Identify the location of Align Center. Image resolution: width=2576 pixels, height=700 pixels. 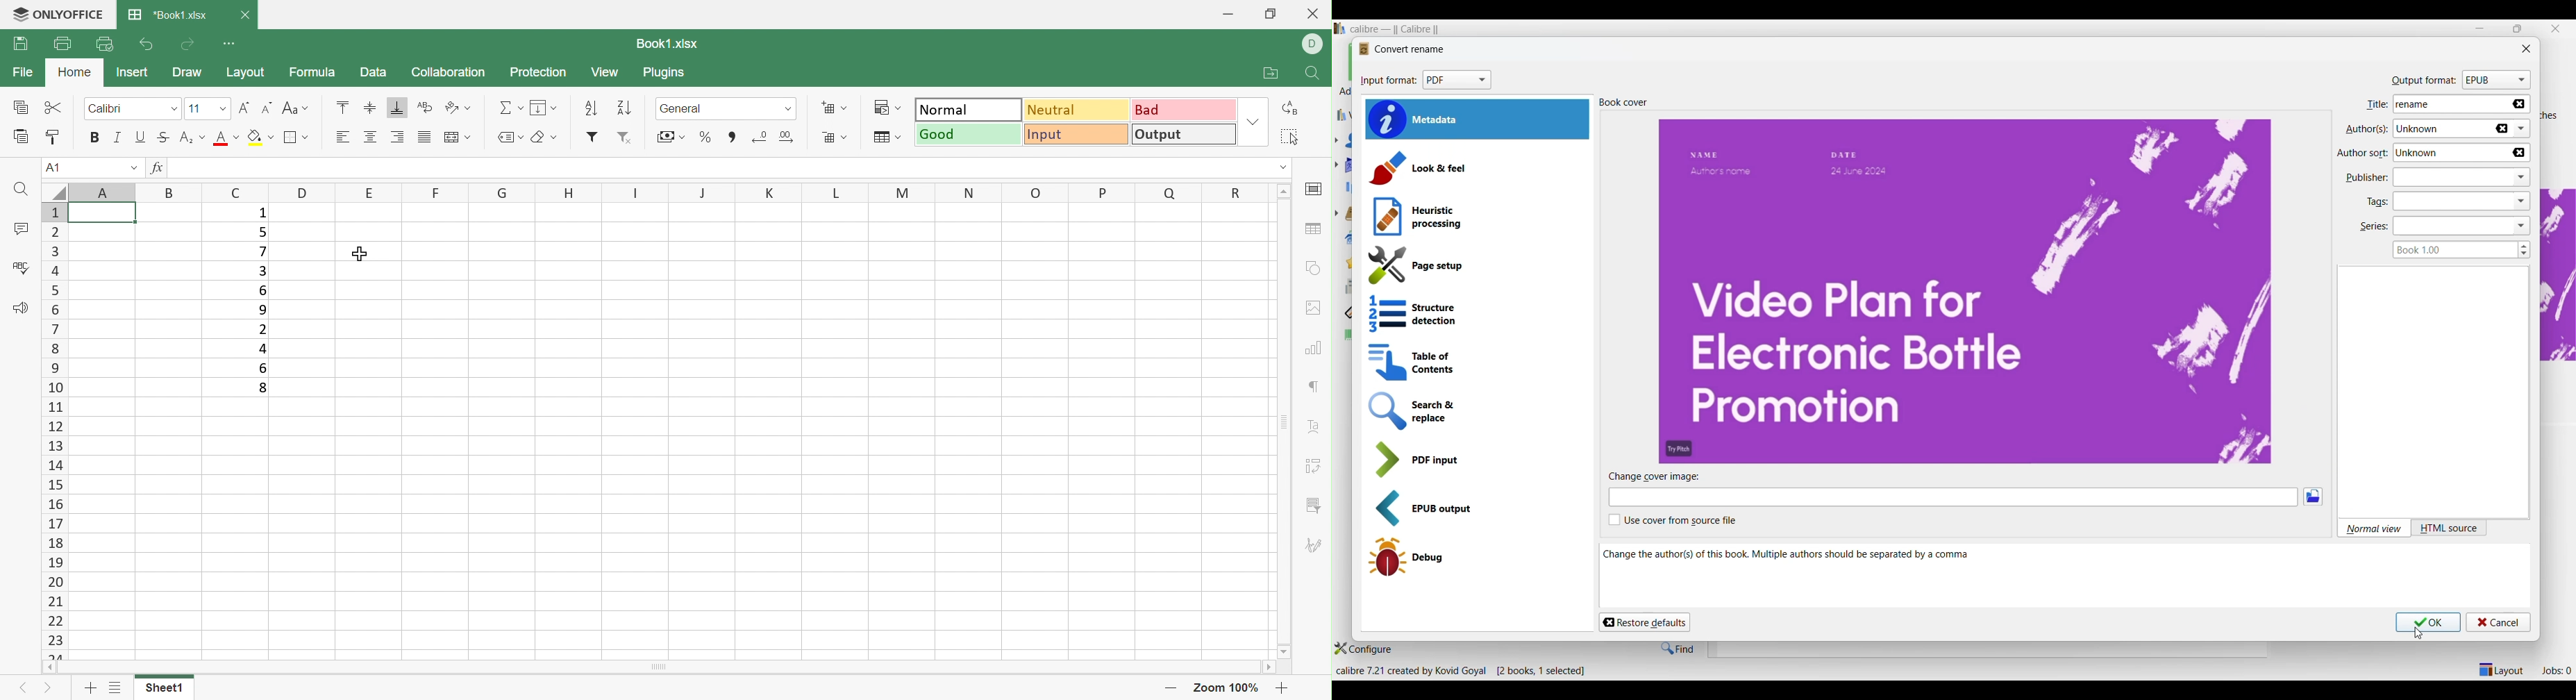
(370, 137).